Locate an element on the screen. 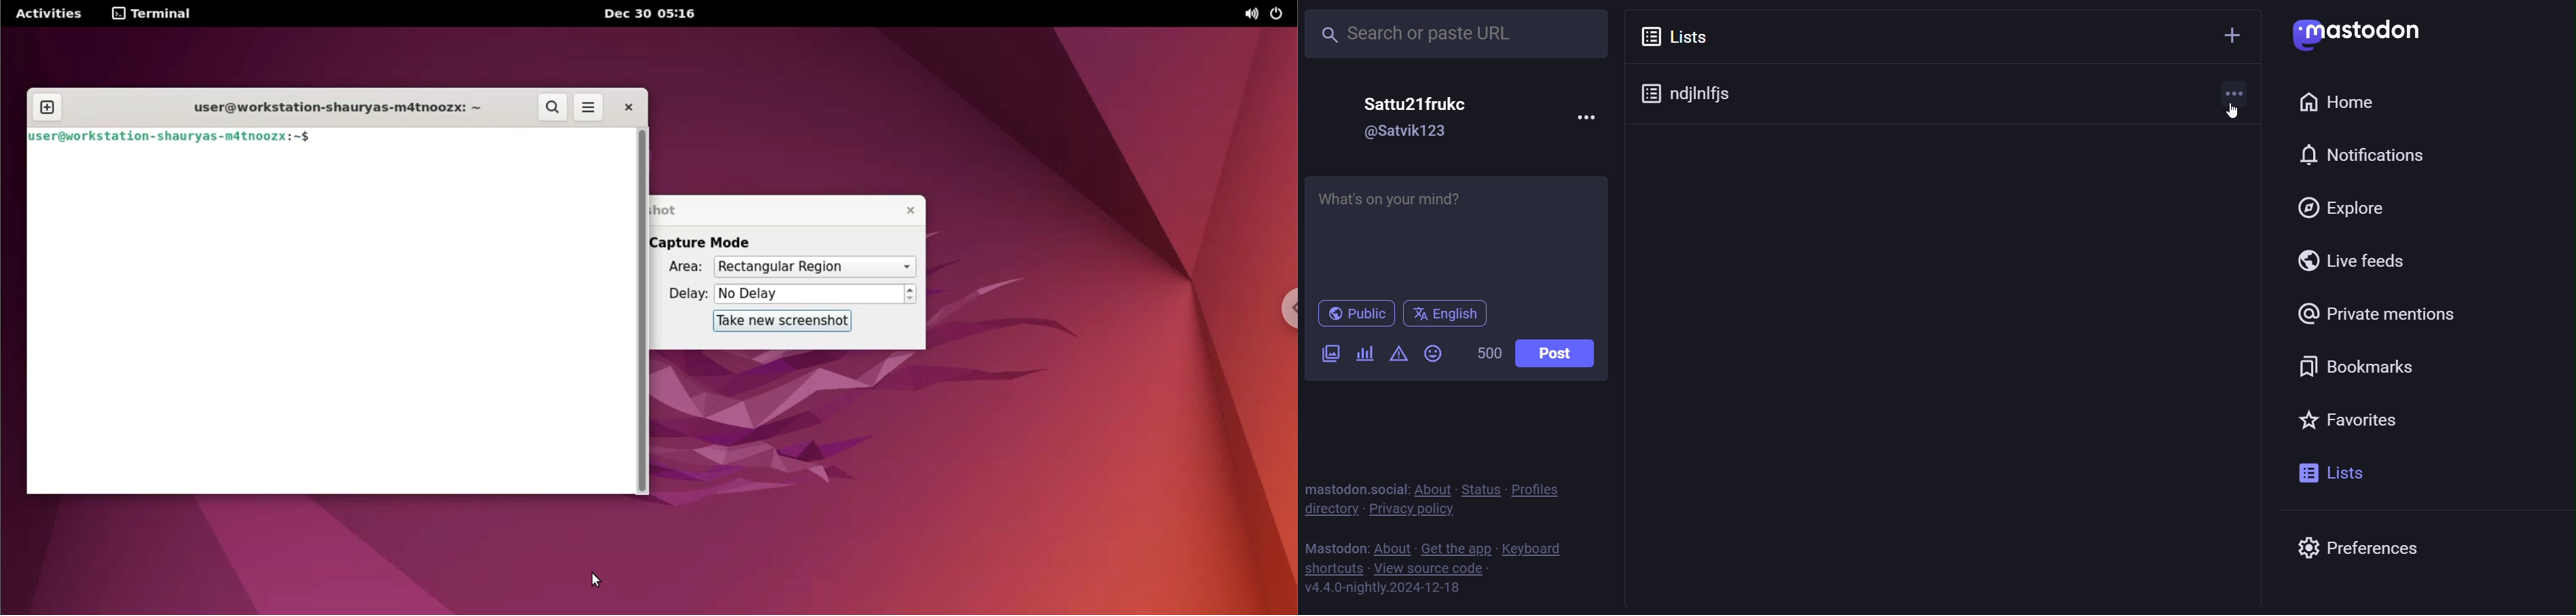 The image size is (2576, 616). poll is located at coordinates (1370, 354).